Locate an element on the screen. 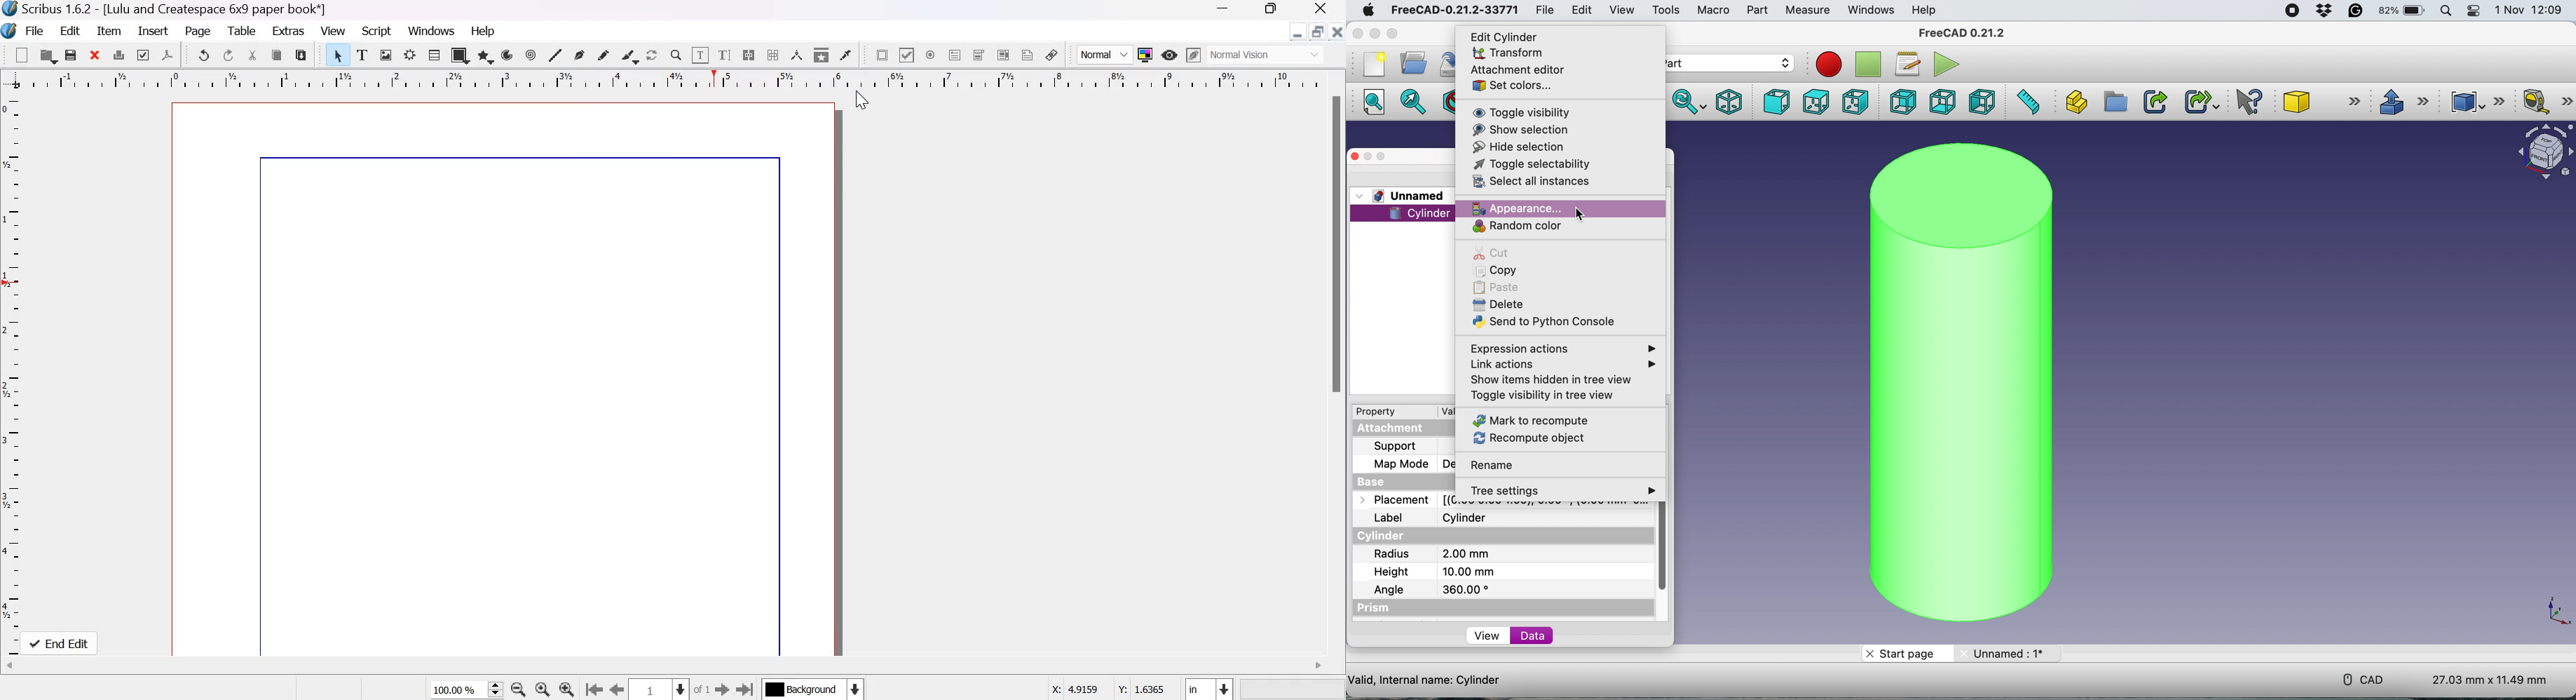  macros is located at coordinates (1907, 65).